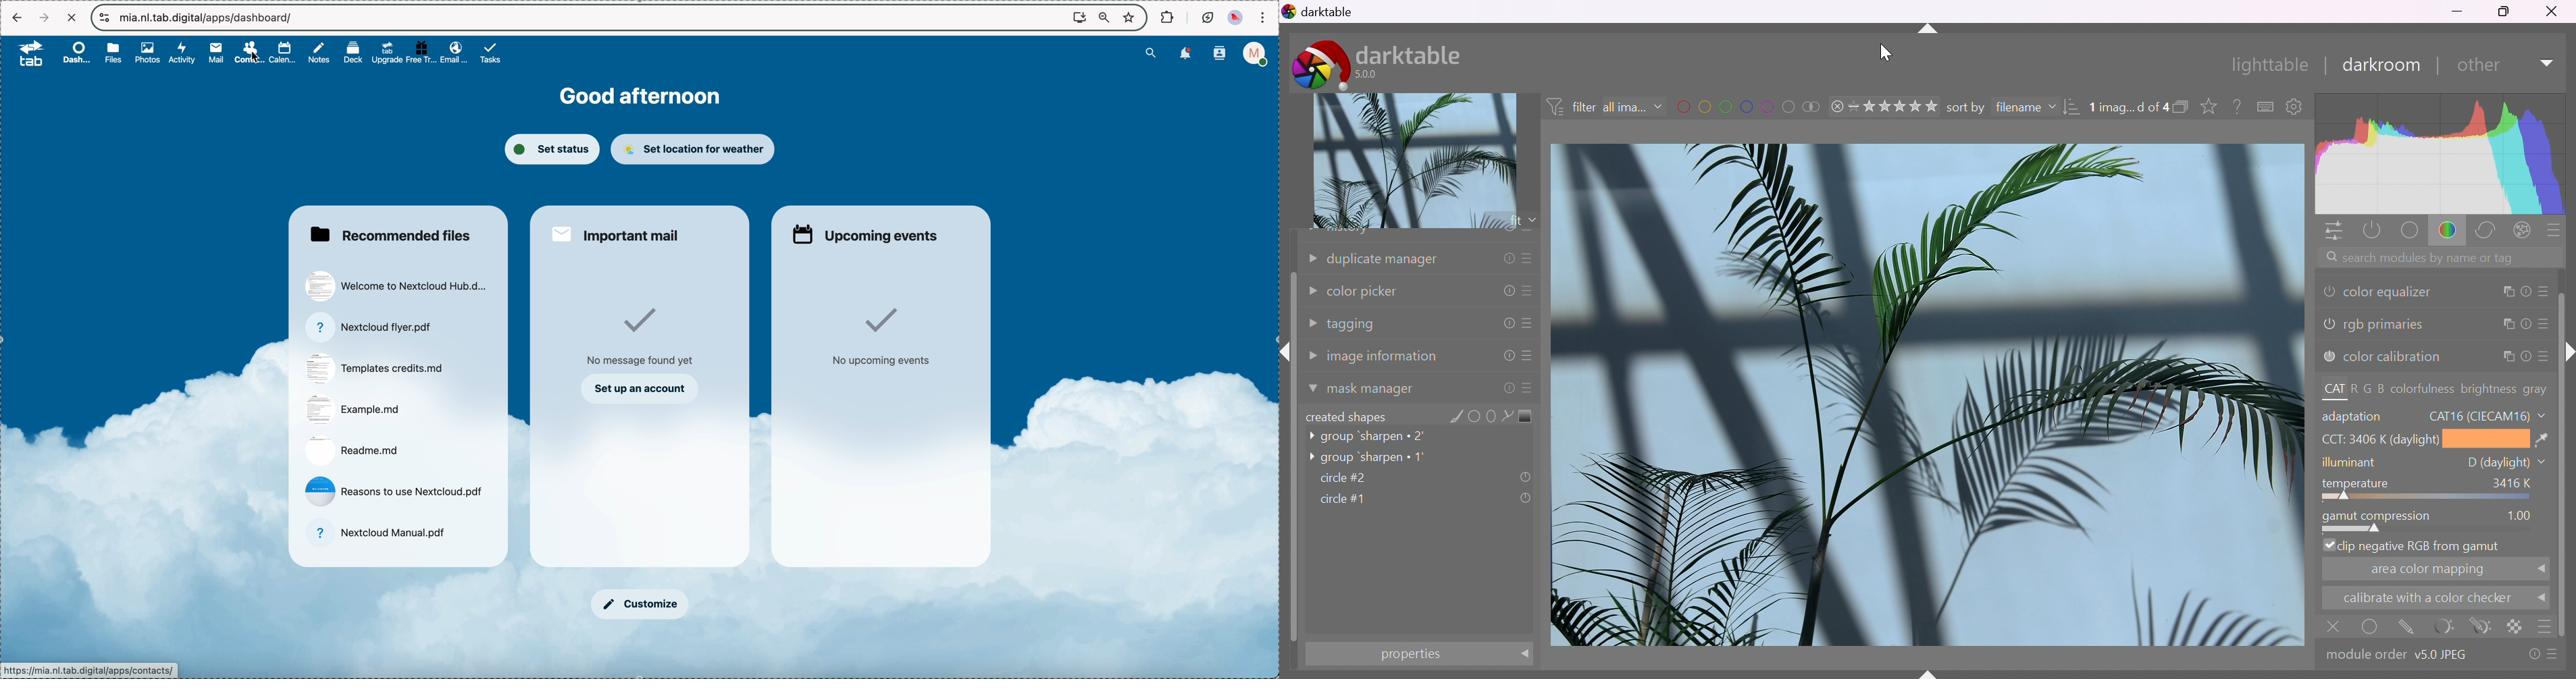 This screenshot has height=700, width=2576. I want to click on customize and control Google Chrome, so click(1265, 16).